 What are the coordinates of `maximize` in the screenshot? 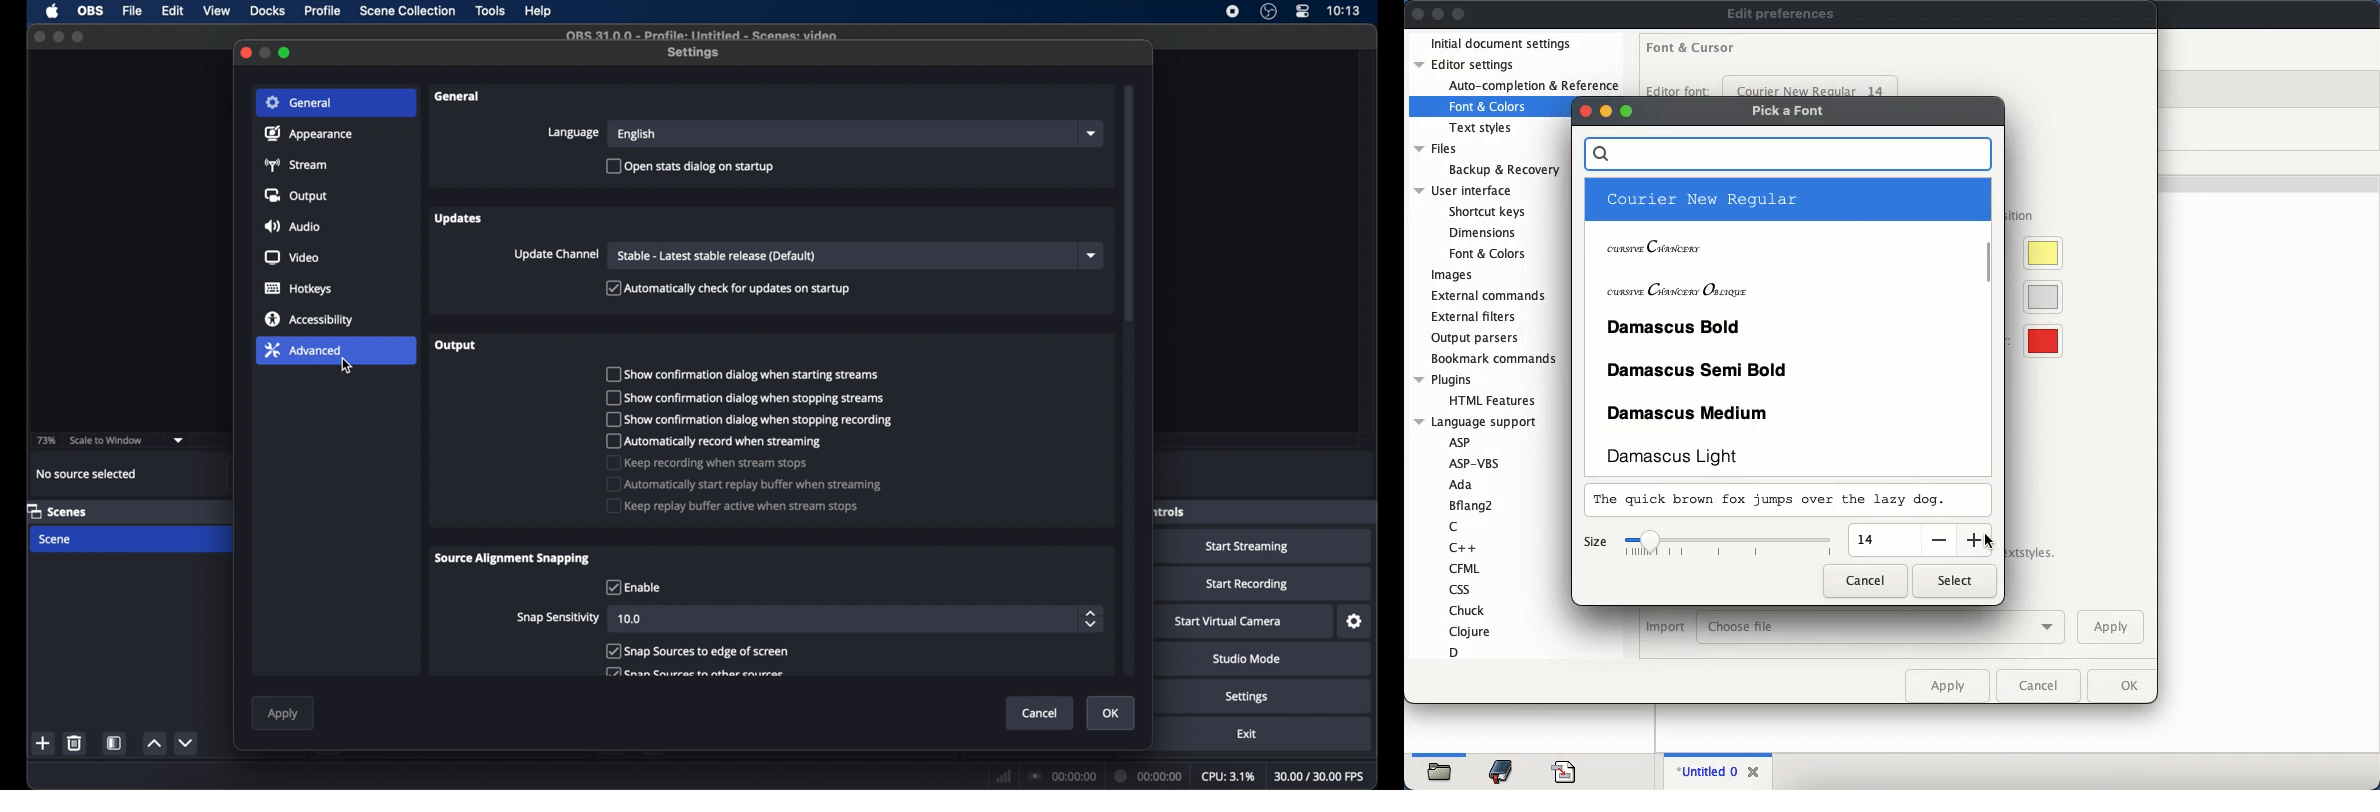 It's located at (286, 53).